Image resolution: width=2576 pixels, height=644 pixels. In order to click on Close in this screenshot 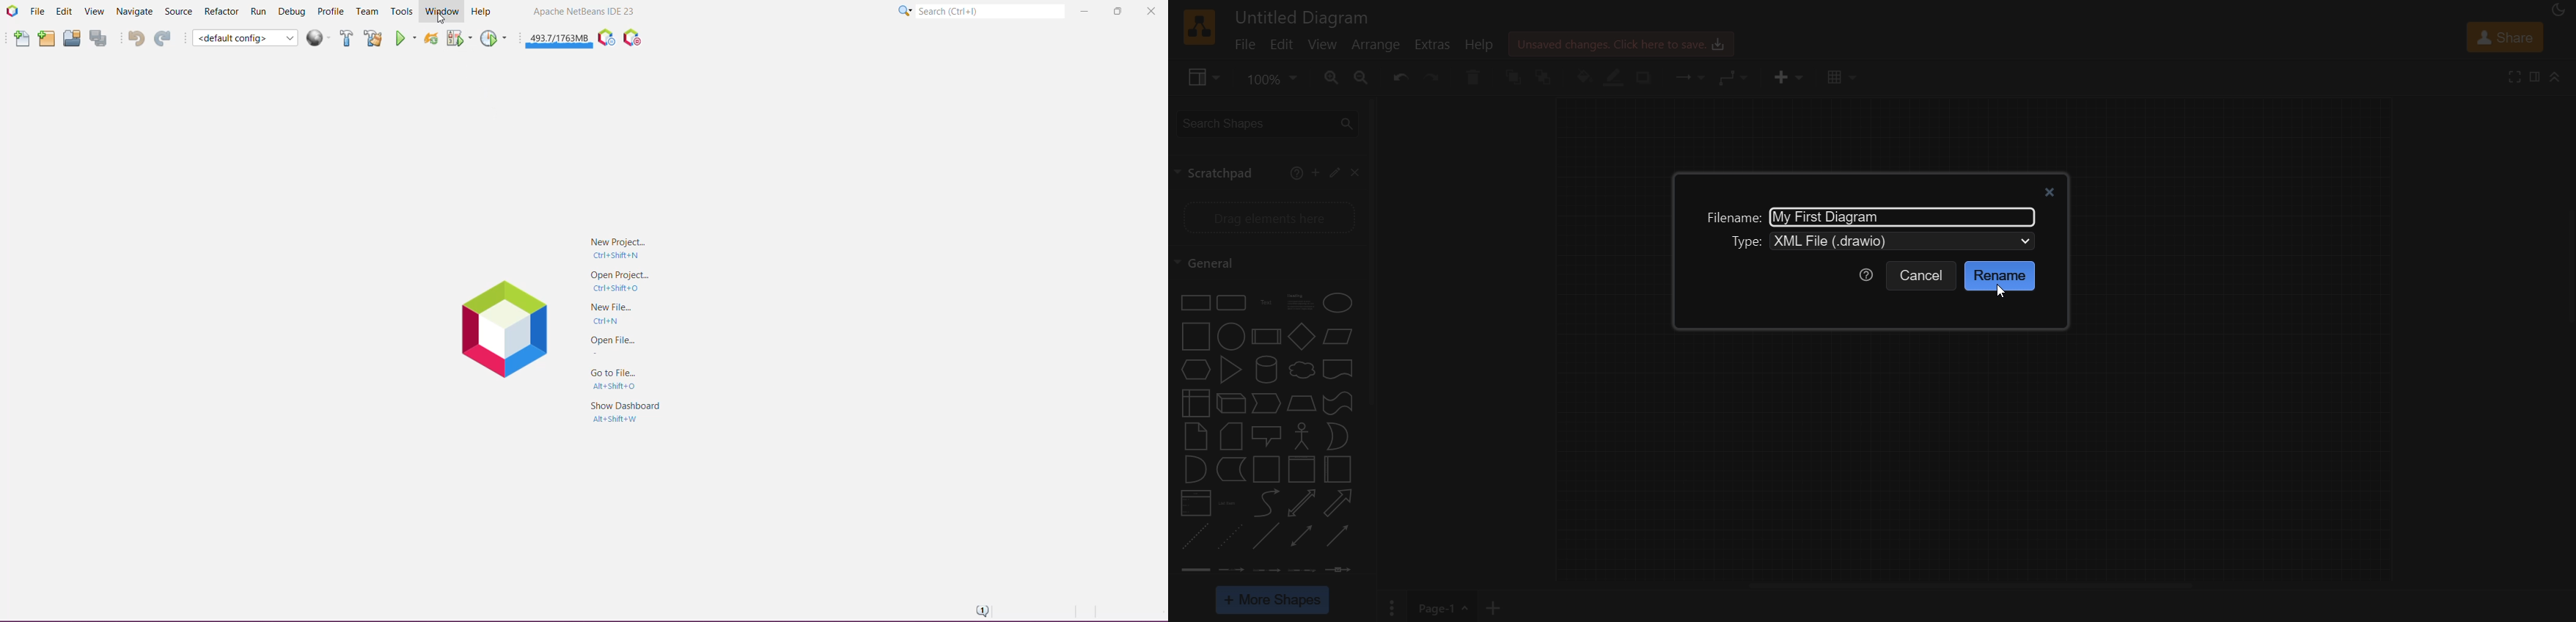, I will do `click(1149, 13)`.